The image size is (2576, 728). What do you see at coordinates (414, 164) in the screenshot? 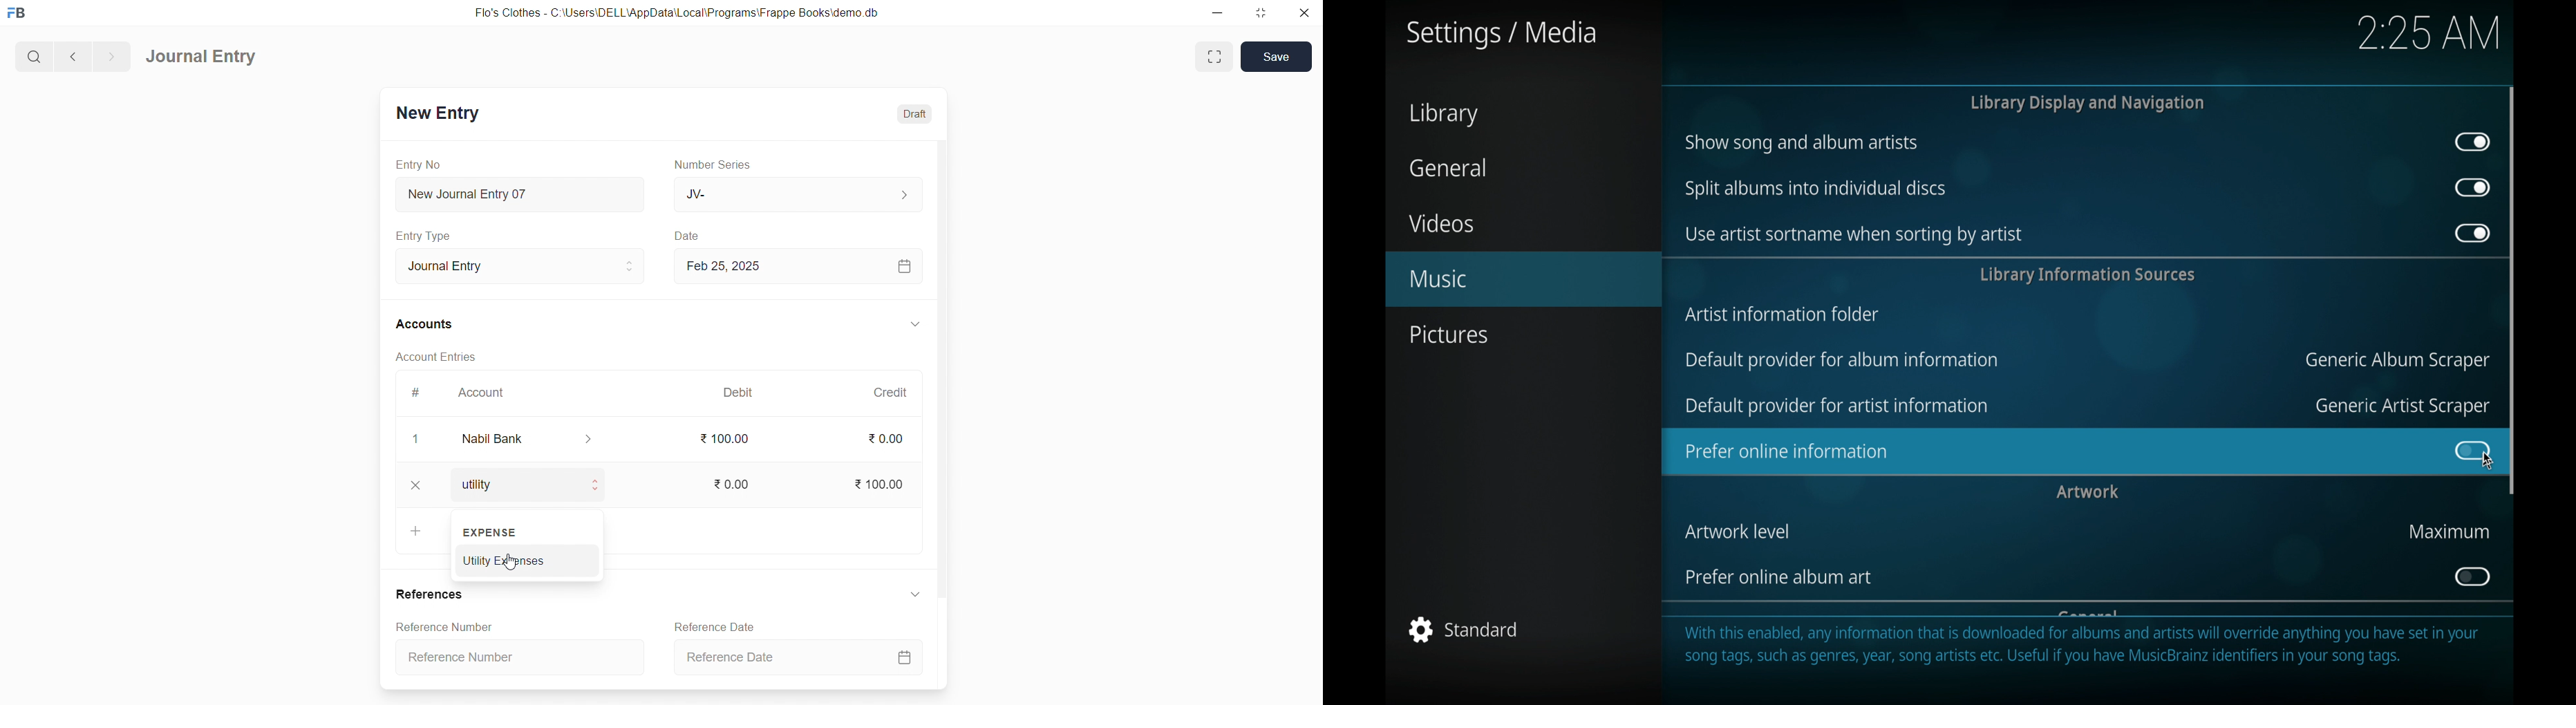
I see `Entry No` at bounding box center [414, 164].